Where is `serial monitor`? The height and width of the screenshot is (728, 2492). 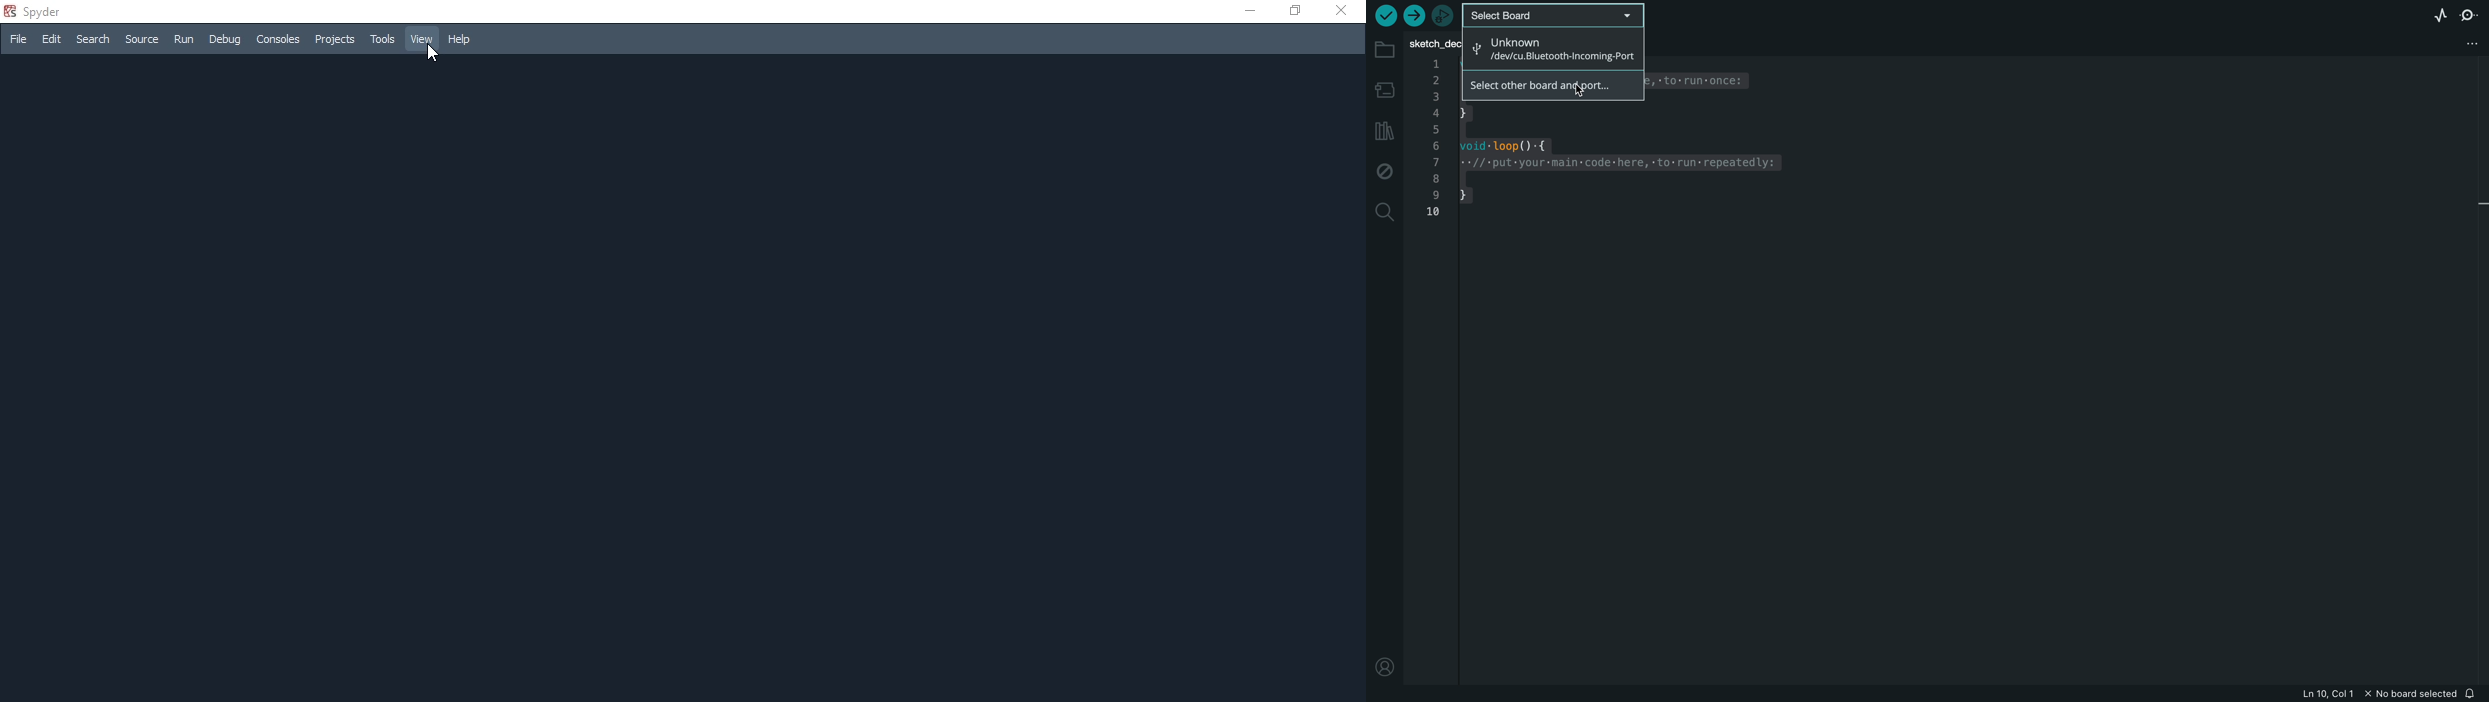 serial monitor is located at coordinates (2466, 15).